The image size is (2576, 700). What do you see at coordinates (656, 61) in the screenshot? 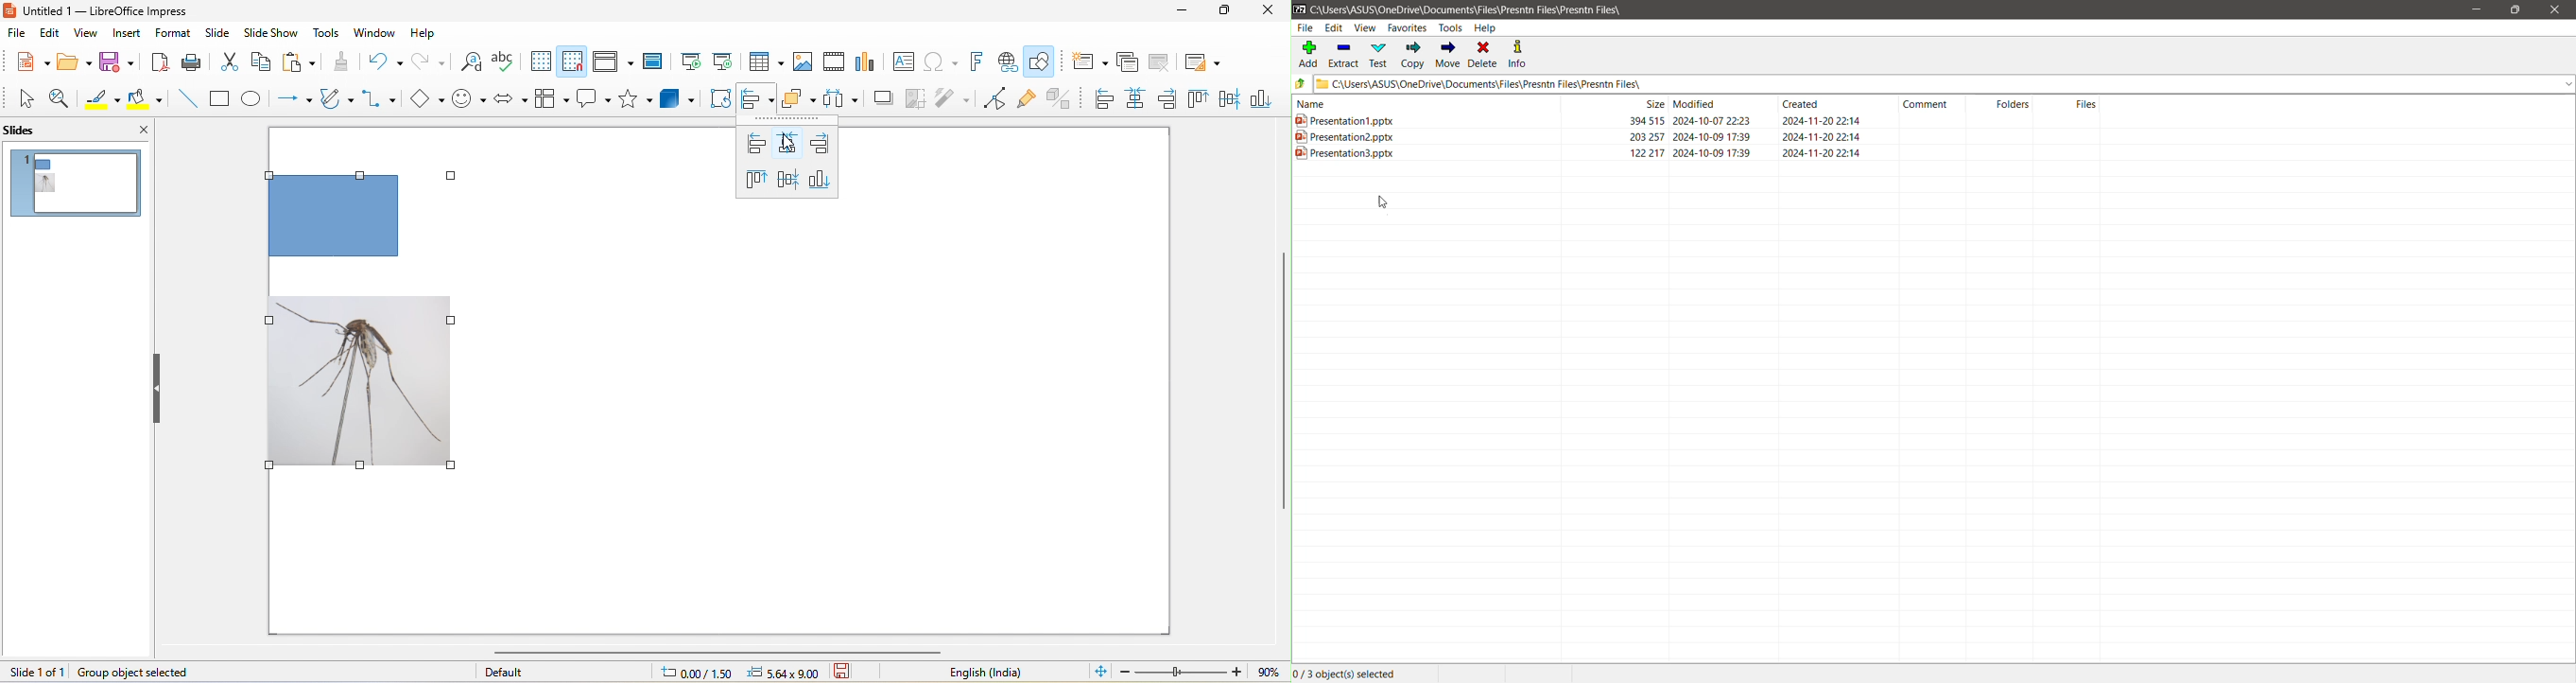
I see `master slide` at bounding box center [656, 61].